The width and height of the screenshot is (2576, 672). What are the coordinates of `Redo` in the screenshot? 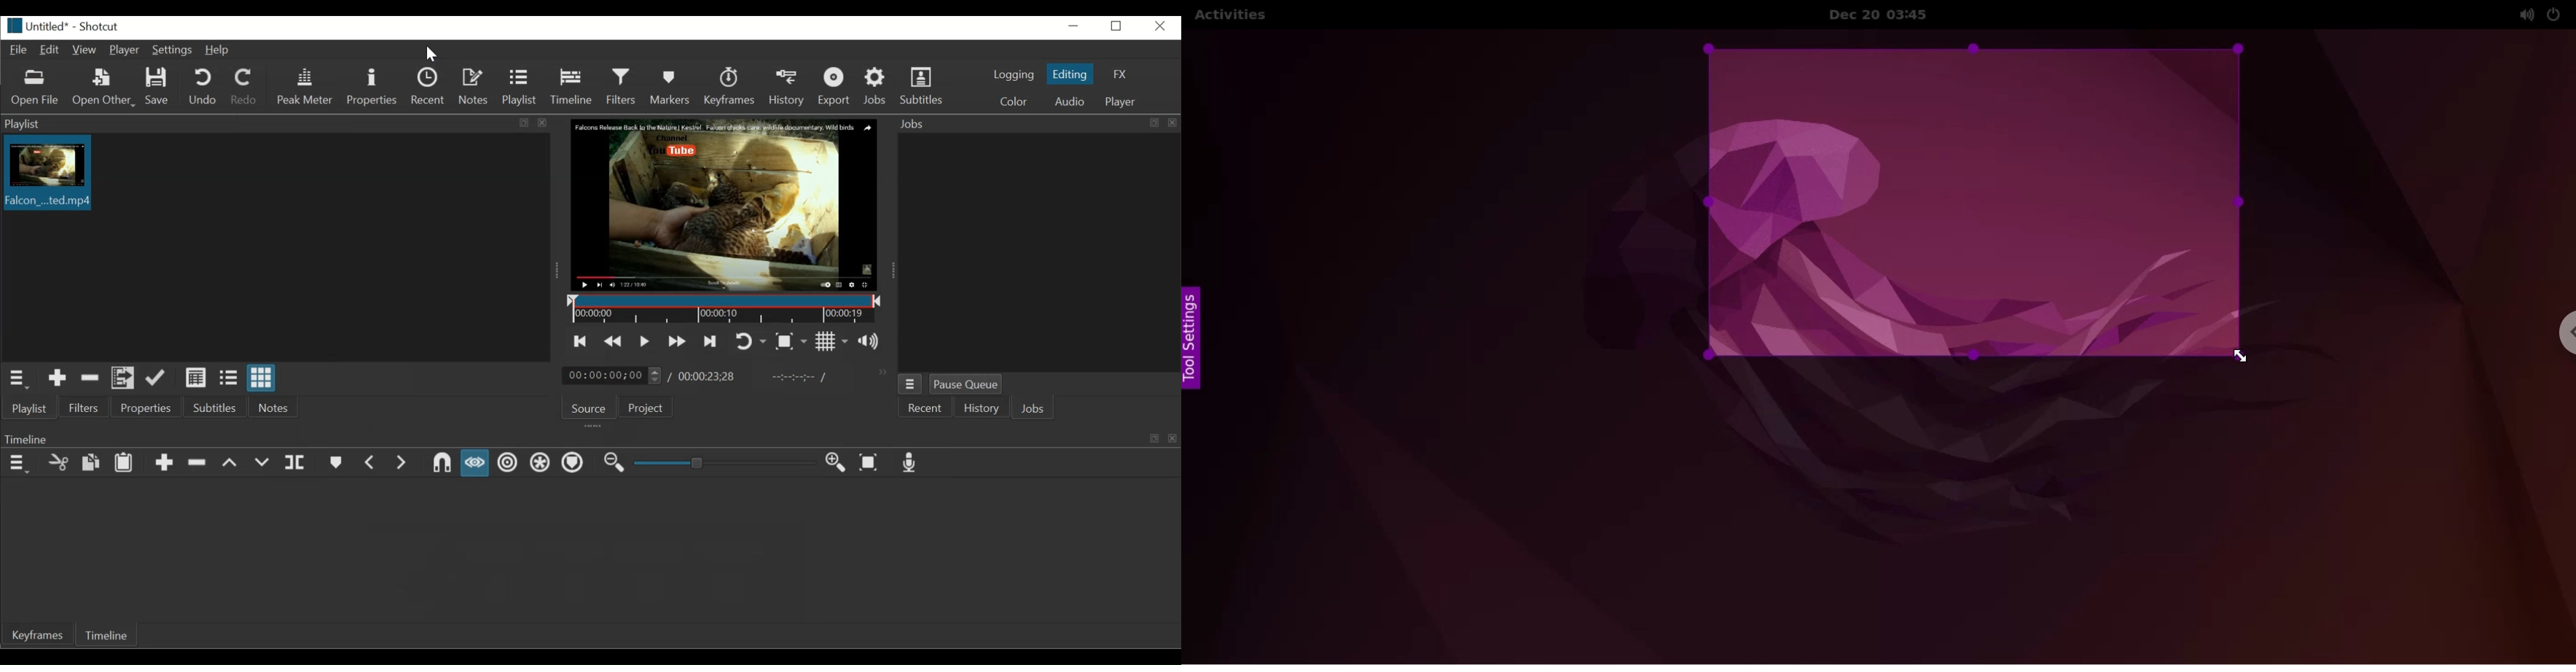 It's located at (246, 87).